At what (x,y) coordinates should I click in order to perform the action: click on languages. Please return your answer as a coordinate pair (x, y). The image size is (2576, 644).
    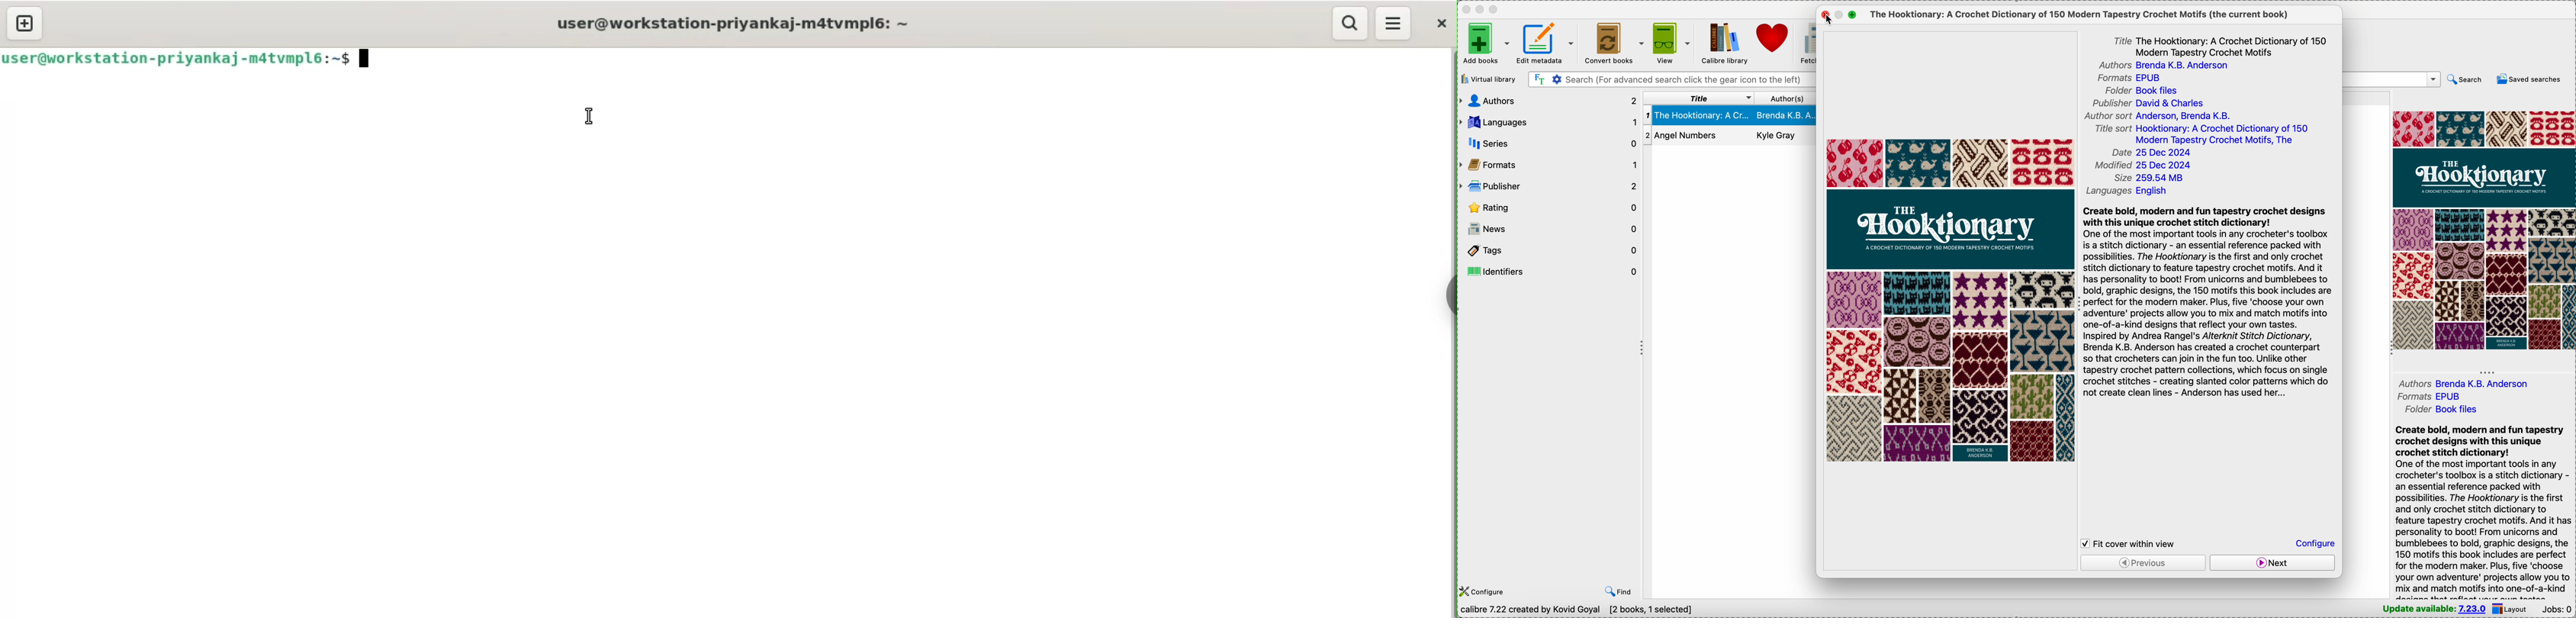
    Looking at the image, I should click on (2132, 189).